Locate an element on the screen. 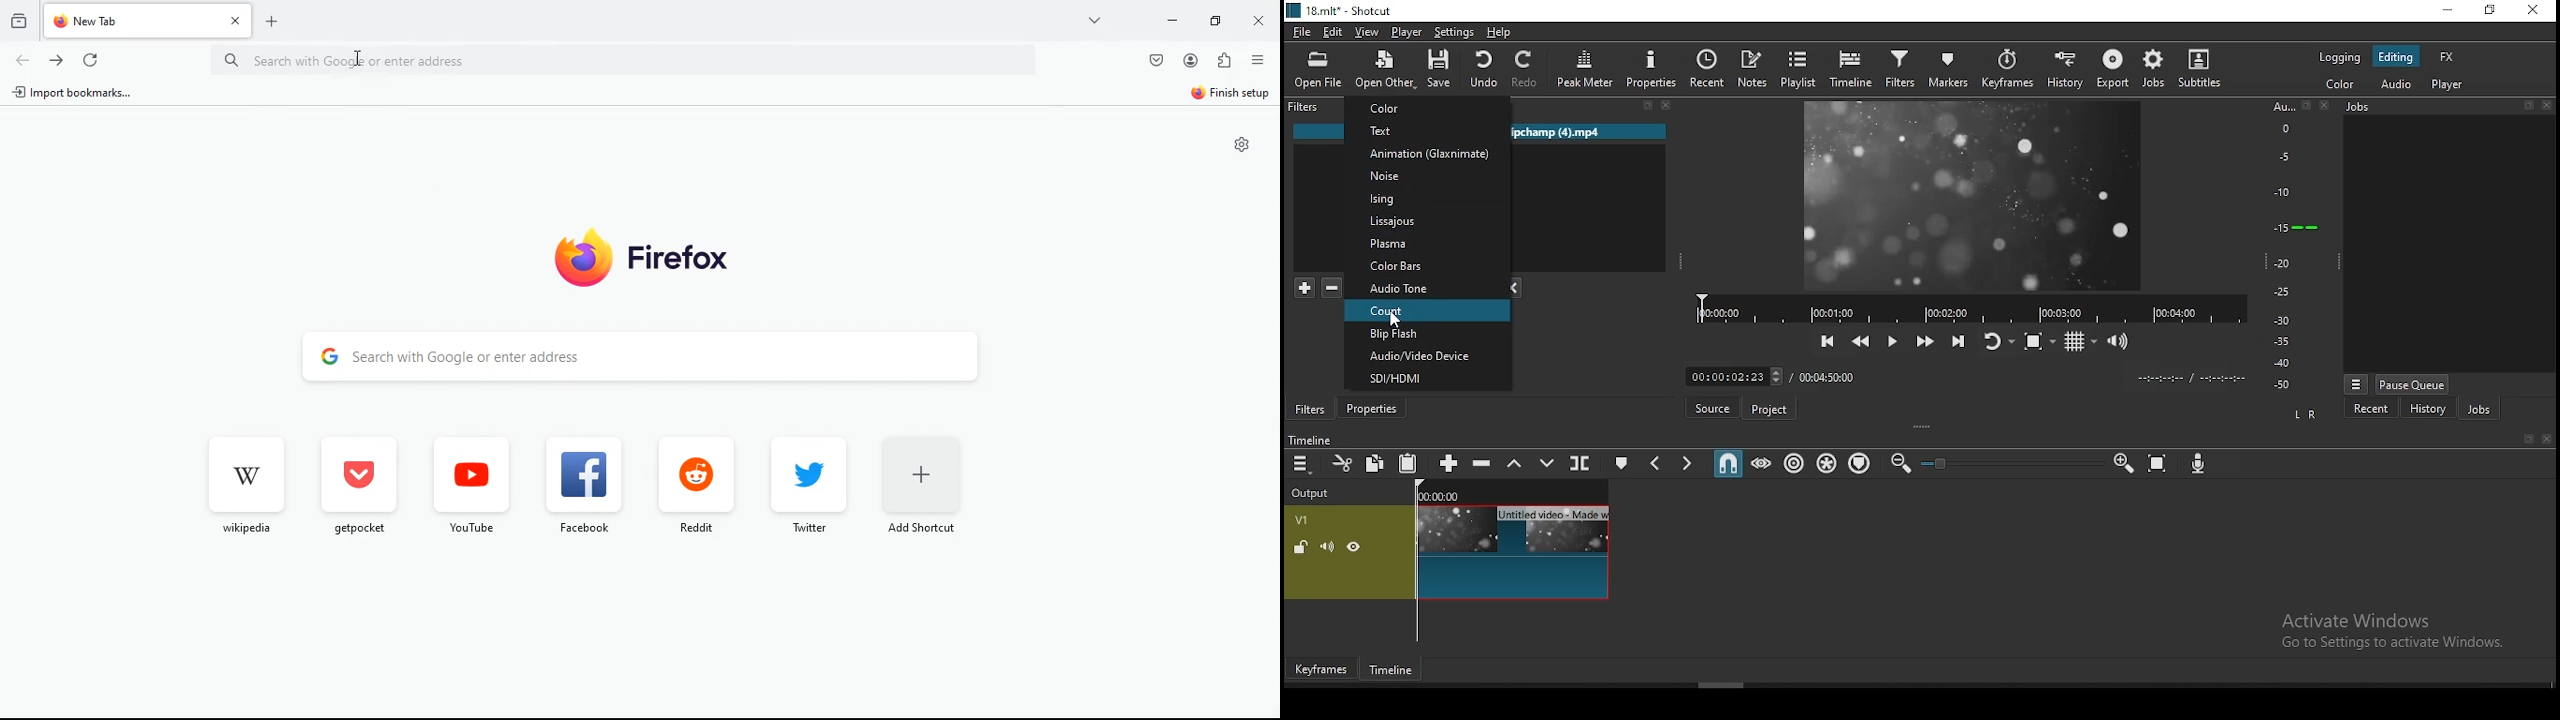  audio tone is located at coordinates (1427, 289).